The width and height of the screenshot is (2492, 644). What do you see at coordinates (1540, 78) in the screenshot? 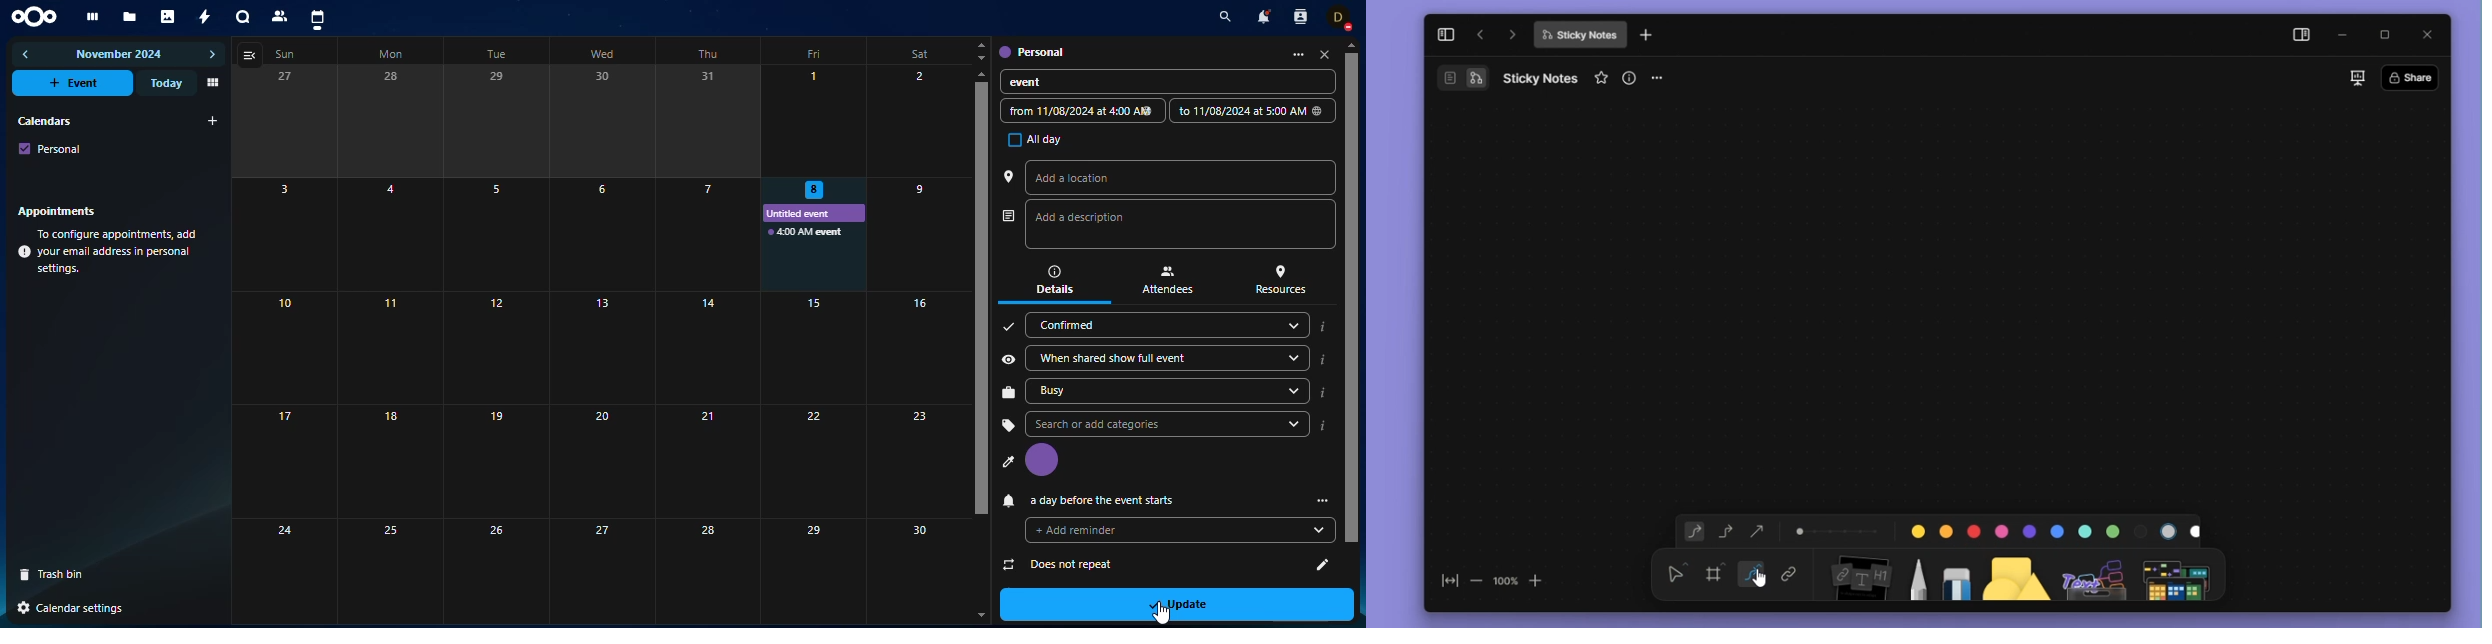
I see `file name` at bounding box center [1540, 78].